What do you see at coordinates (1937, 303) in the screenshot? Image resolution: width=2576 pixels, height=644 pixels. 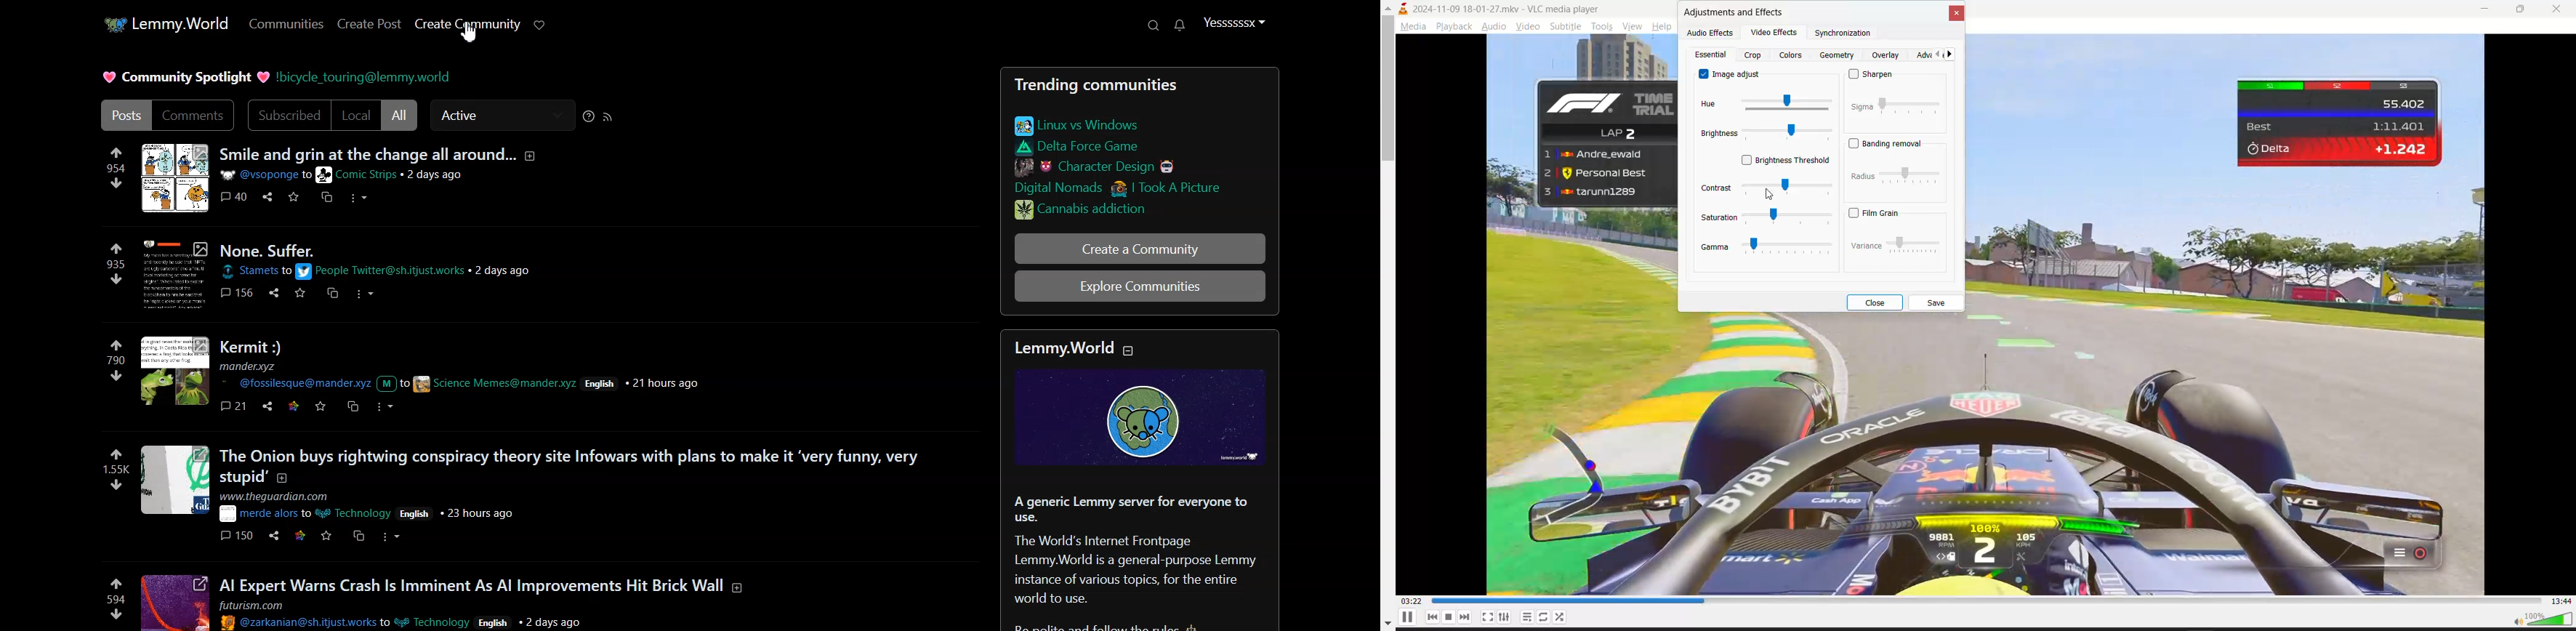 I see `save` at bounding box center [1937, 303].